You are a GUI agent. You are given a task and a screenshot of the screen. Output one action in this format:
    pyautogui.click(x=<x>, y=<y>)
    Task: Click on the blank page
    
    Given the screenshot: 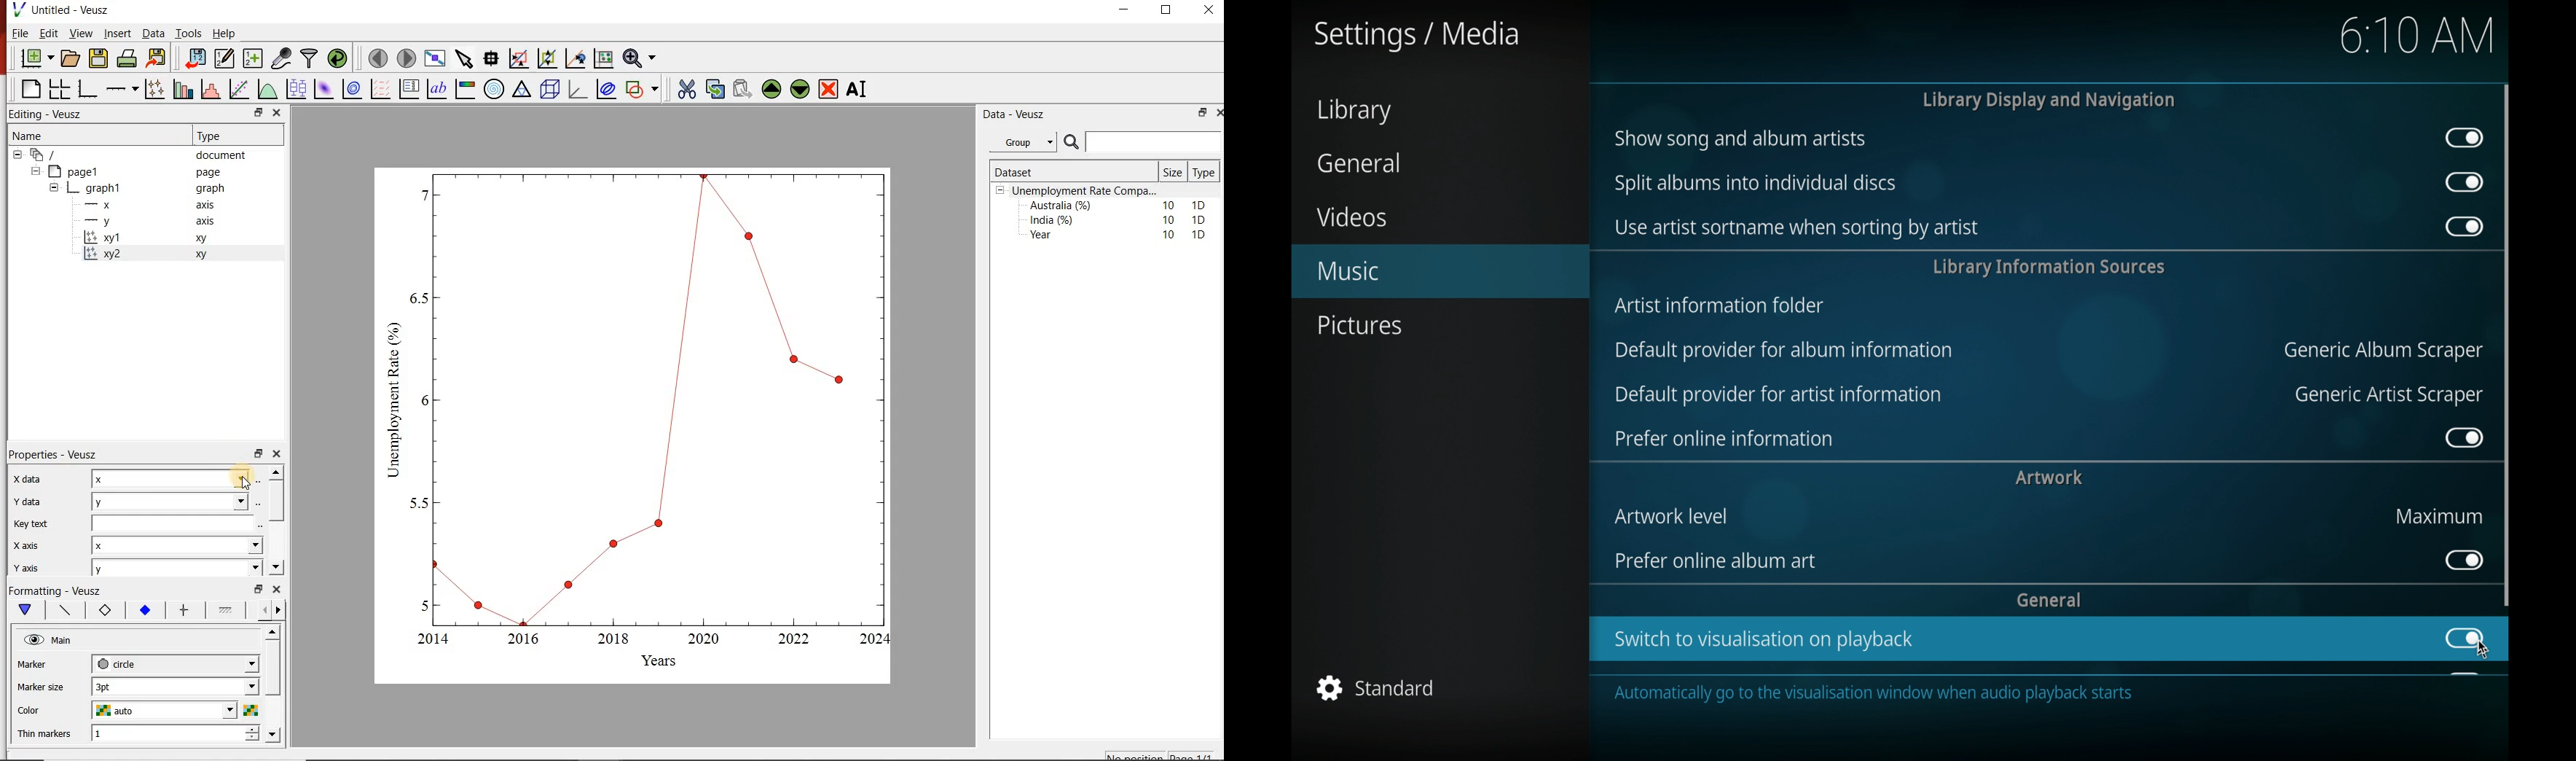 What is the action you would take?
    pyautogui.click(x=30, y=87)
    